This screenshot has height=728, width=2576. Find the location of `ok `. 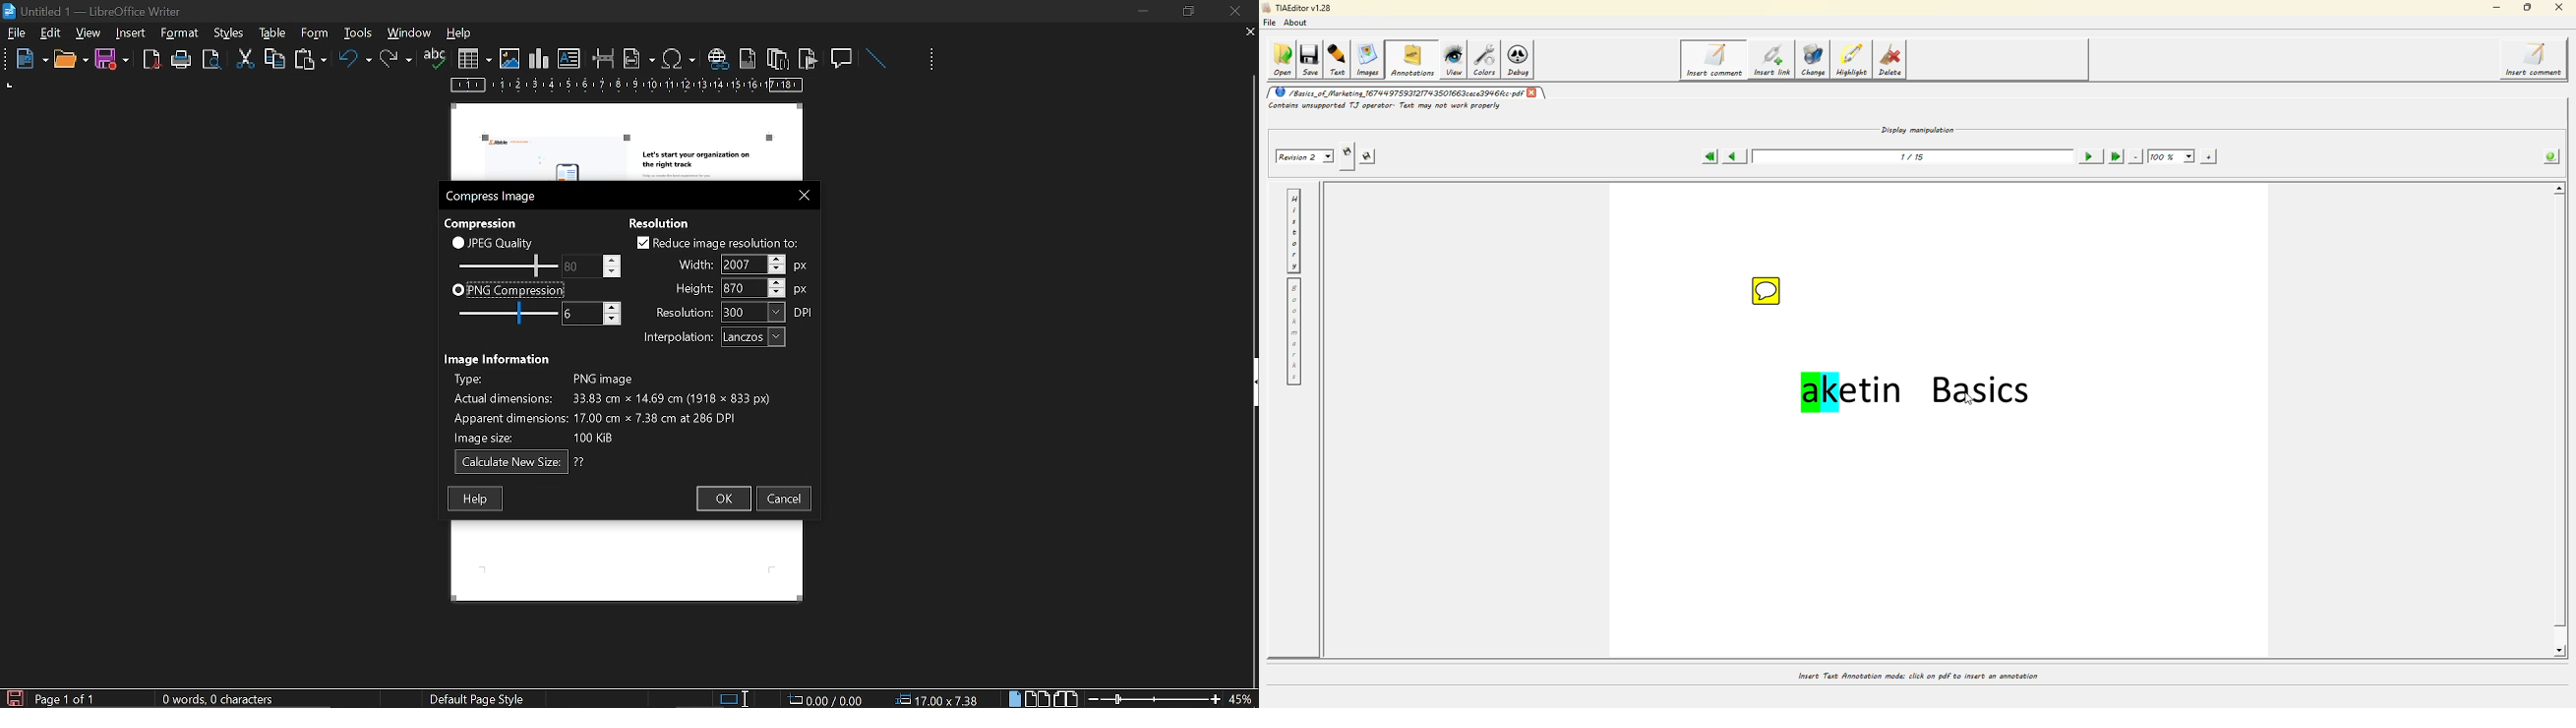

ok  is located at coordinates (722, 500).